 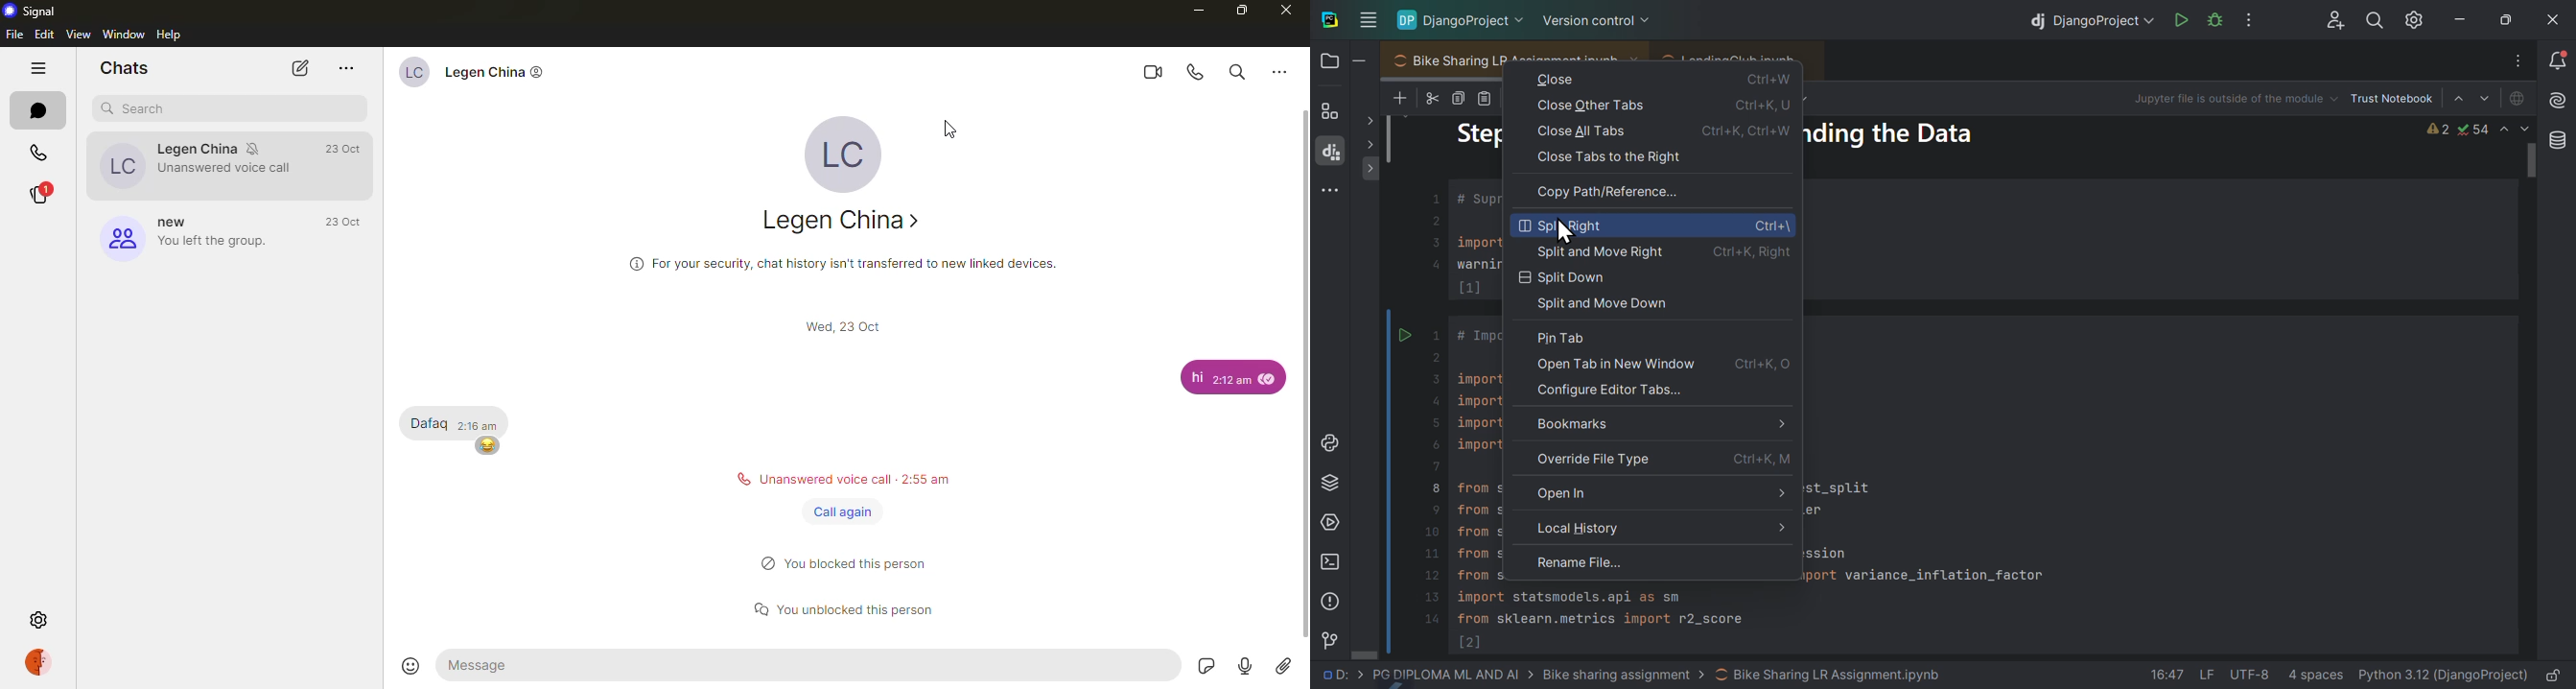 What do you see at coordinates (1602, 308) in the screenshot?
I see `Split and move down` at bounding box center [1602, 308].